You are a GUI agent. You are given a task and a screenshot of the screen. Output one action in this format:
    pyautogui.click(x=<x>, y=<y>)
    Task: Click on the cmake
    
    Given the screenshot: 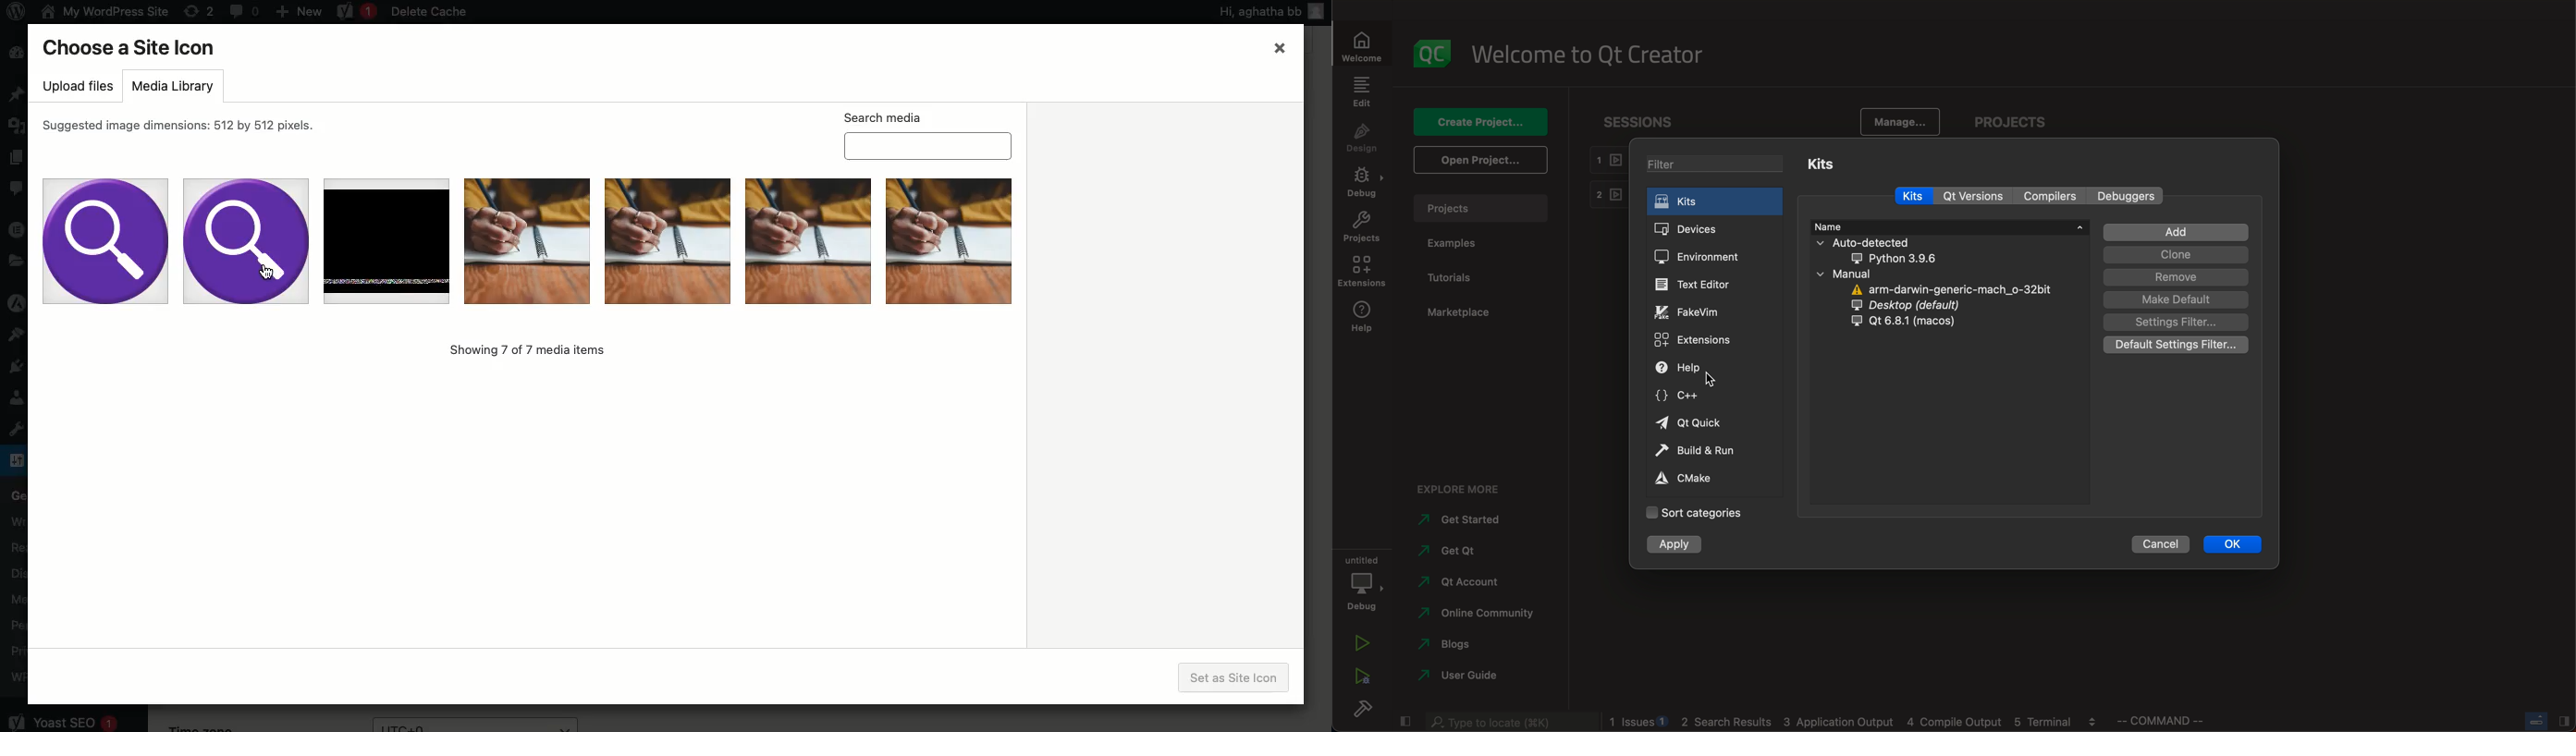 What is the action you would take?
    pyautogui.click(x=1695, y=478)
    